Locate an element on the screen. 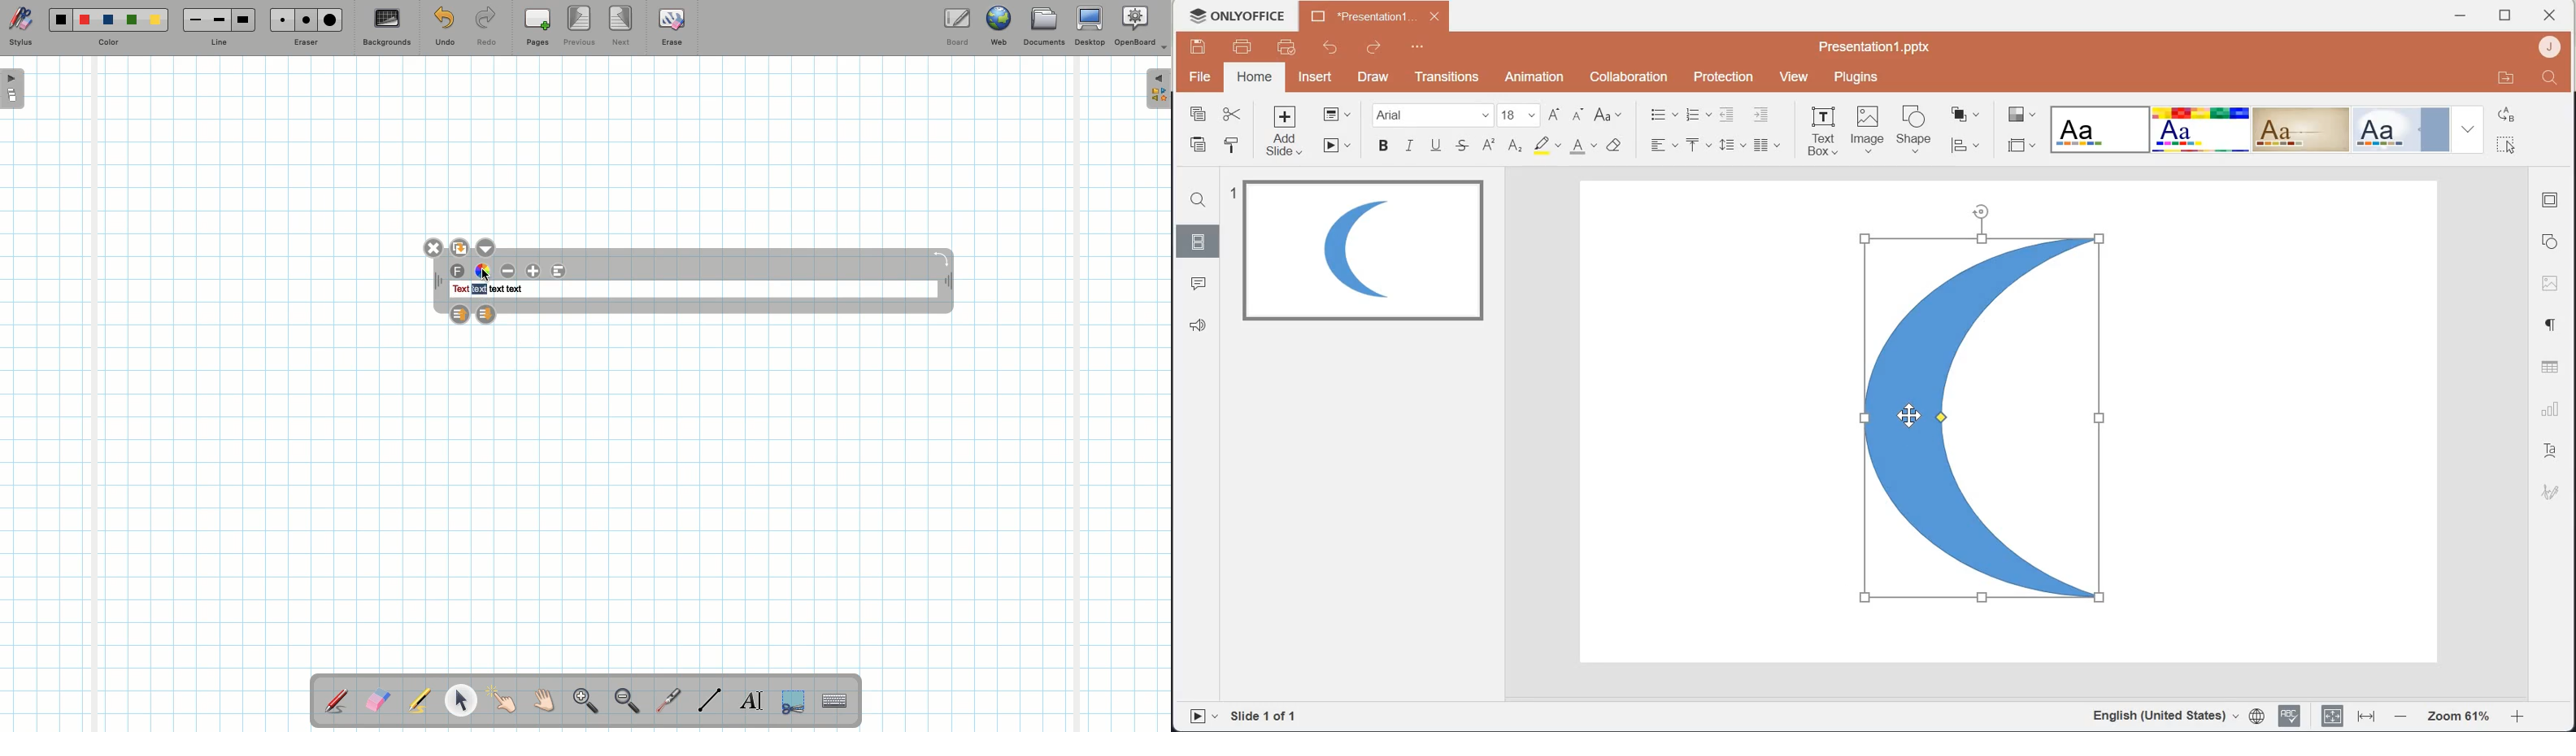  Align shape is located at coordinates (1970, 146).